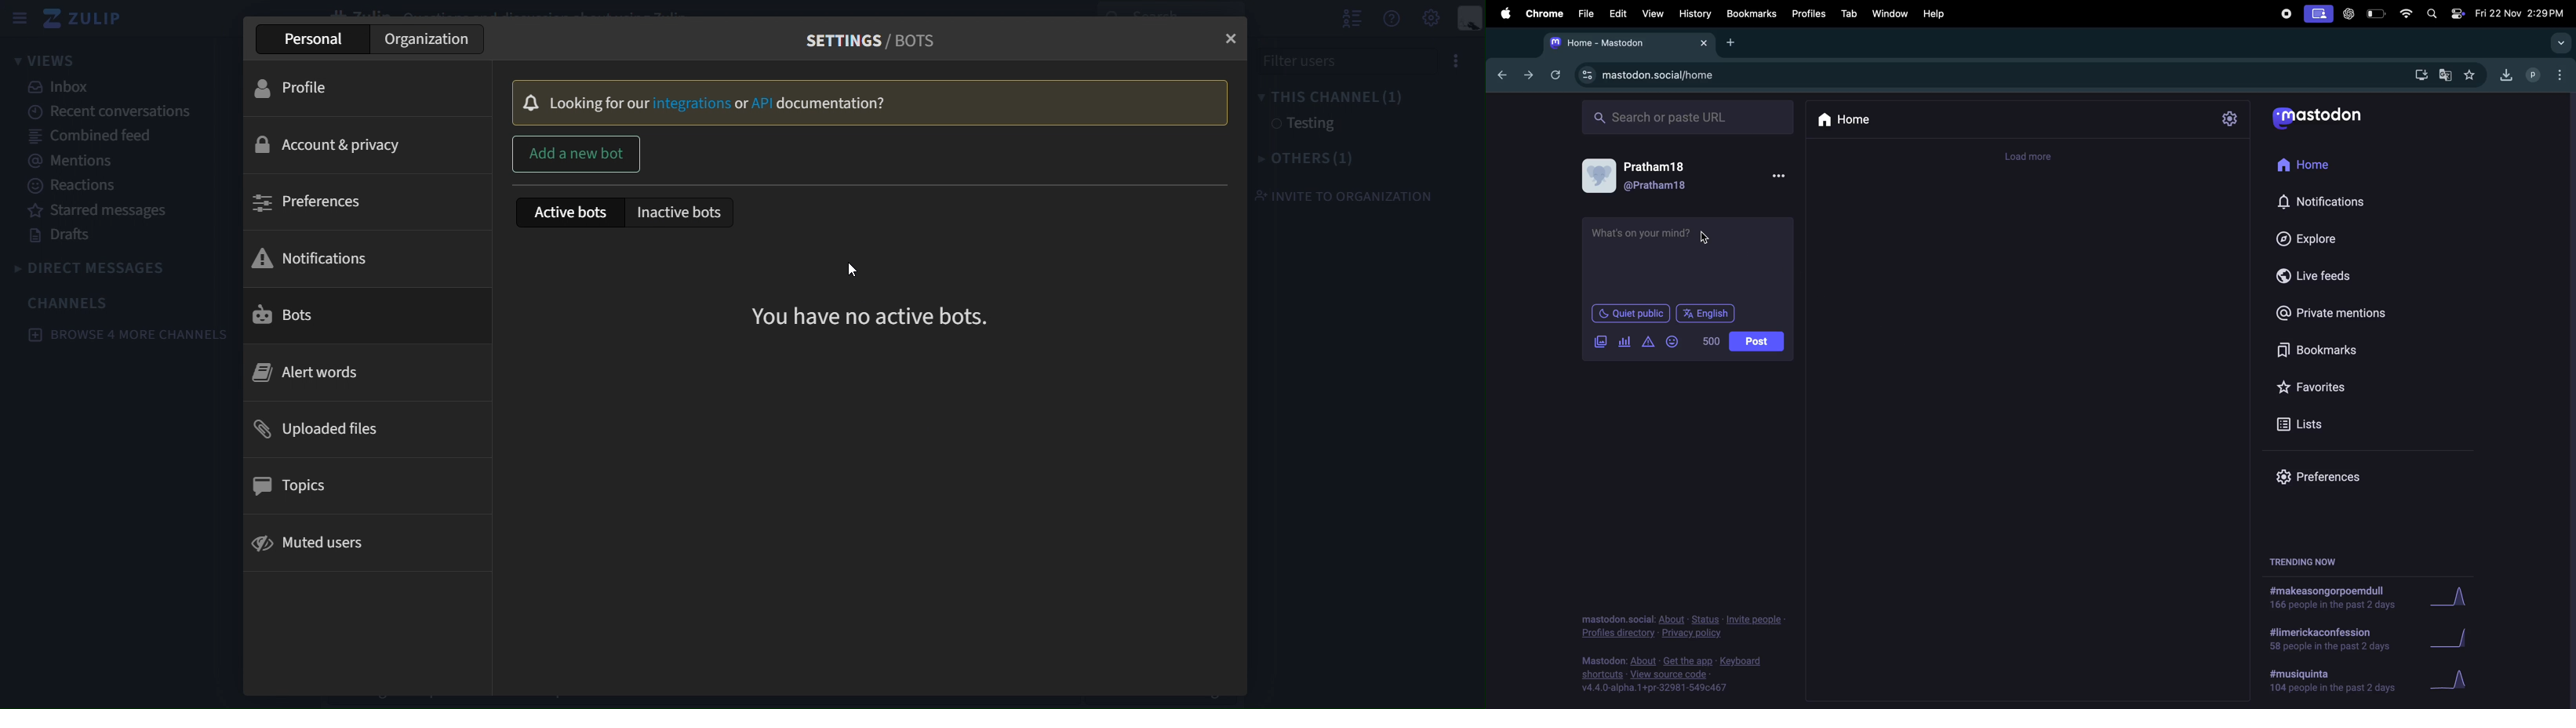  What do you see at coordinates (2522, 13) in the screenshot?
I see `date and time` at bounding box center [2522, 13].